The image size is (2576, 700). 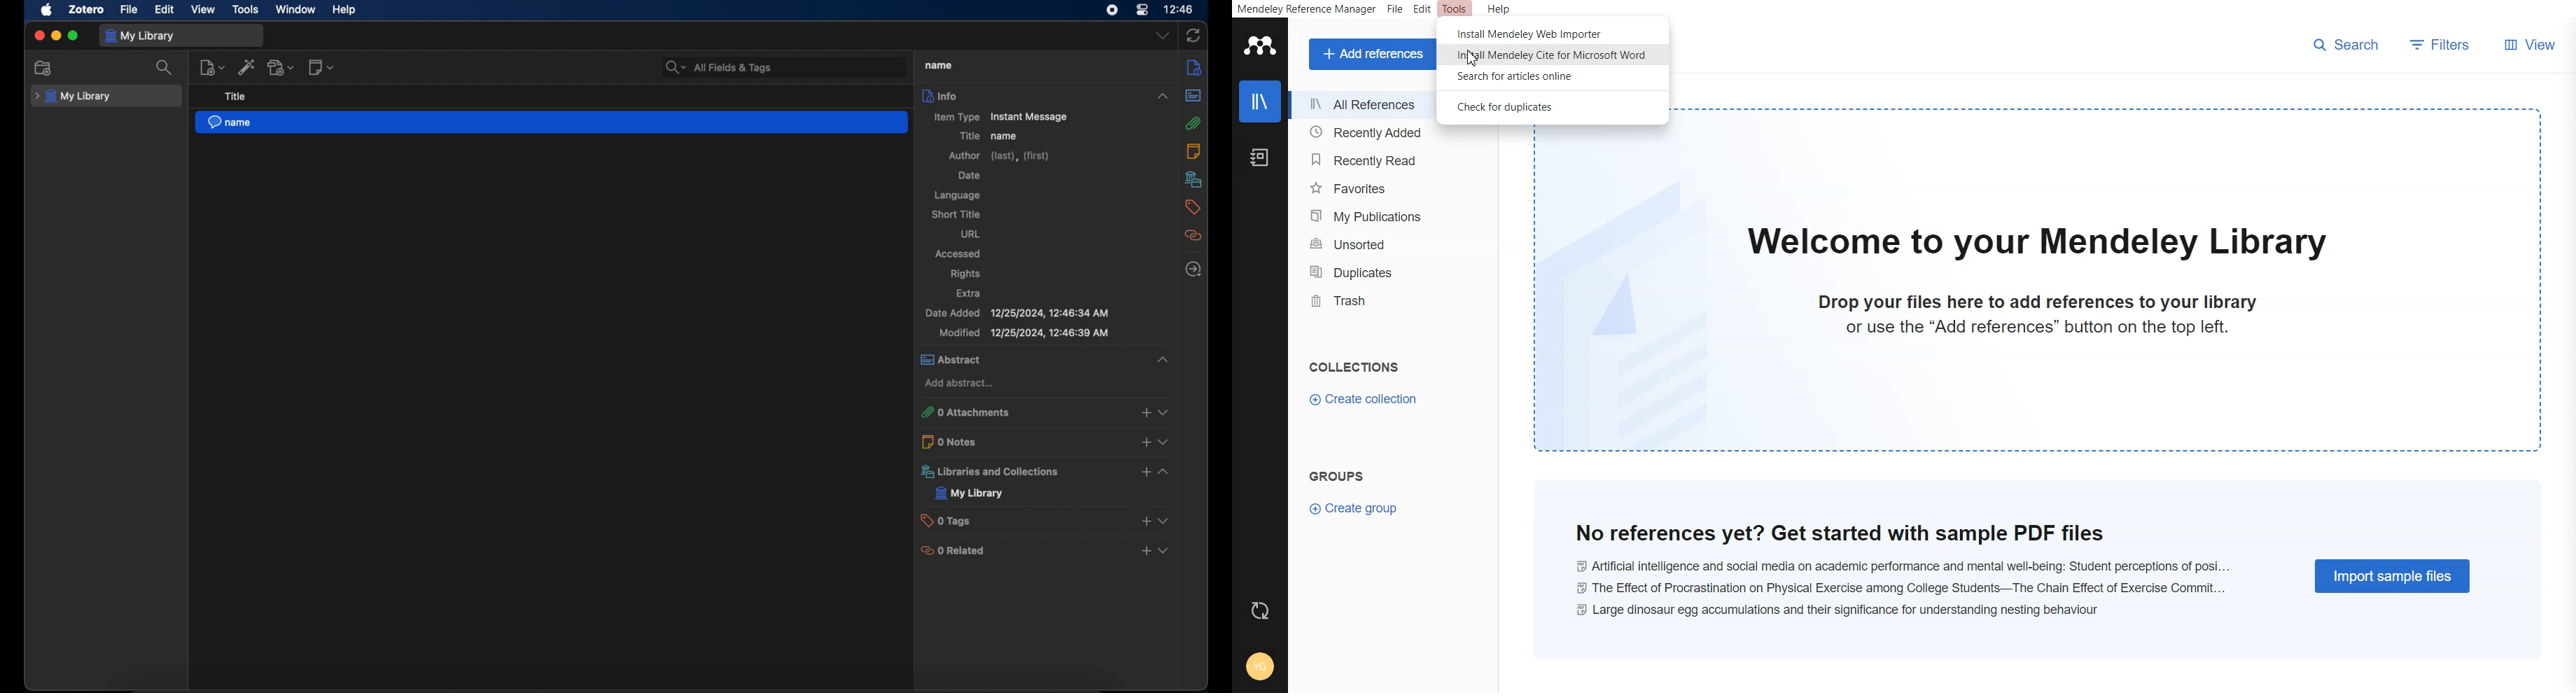 I want to click on Logo, so click(x=1259, y=45).